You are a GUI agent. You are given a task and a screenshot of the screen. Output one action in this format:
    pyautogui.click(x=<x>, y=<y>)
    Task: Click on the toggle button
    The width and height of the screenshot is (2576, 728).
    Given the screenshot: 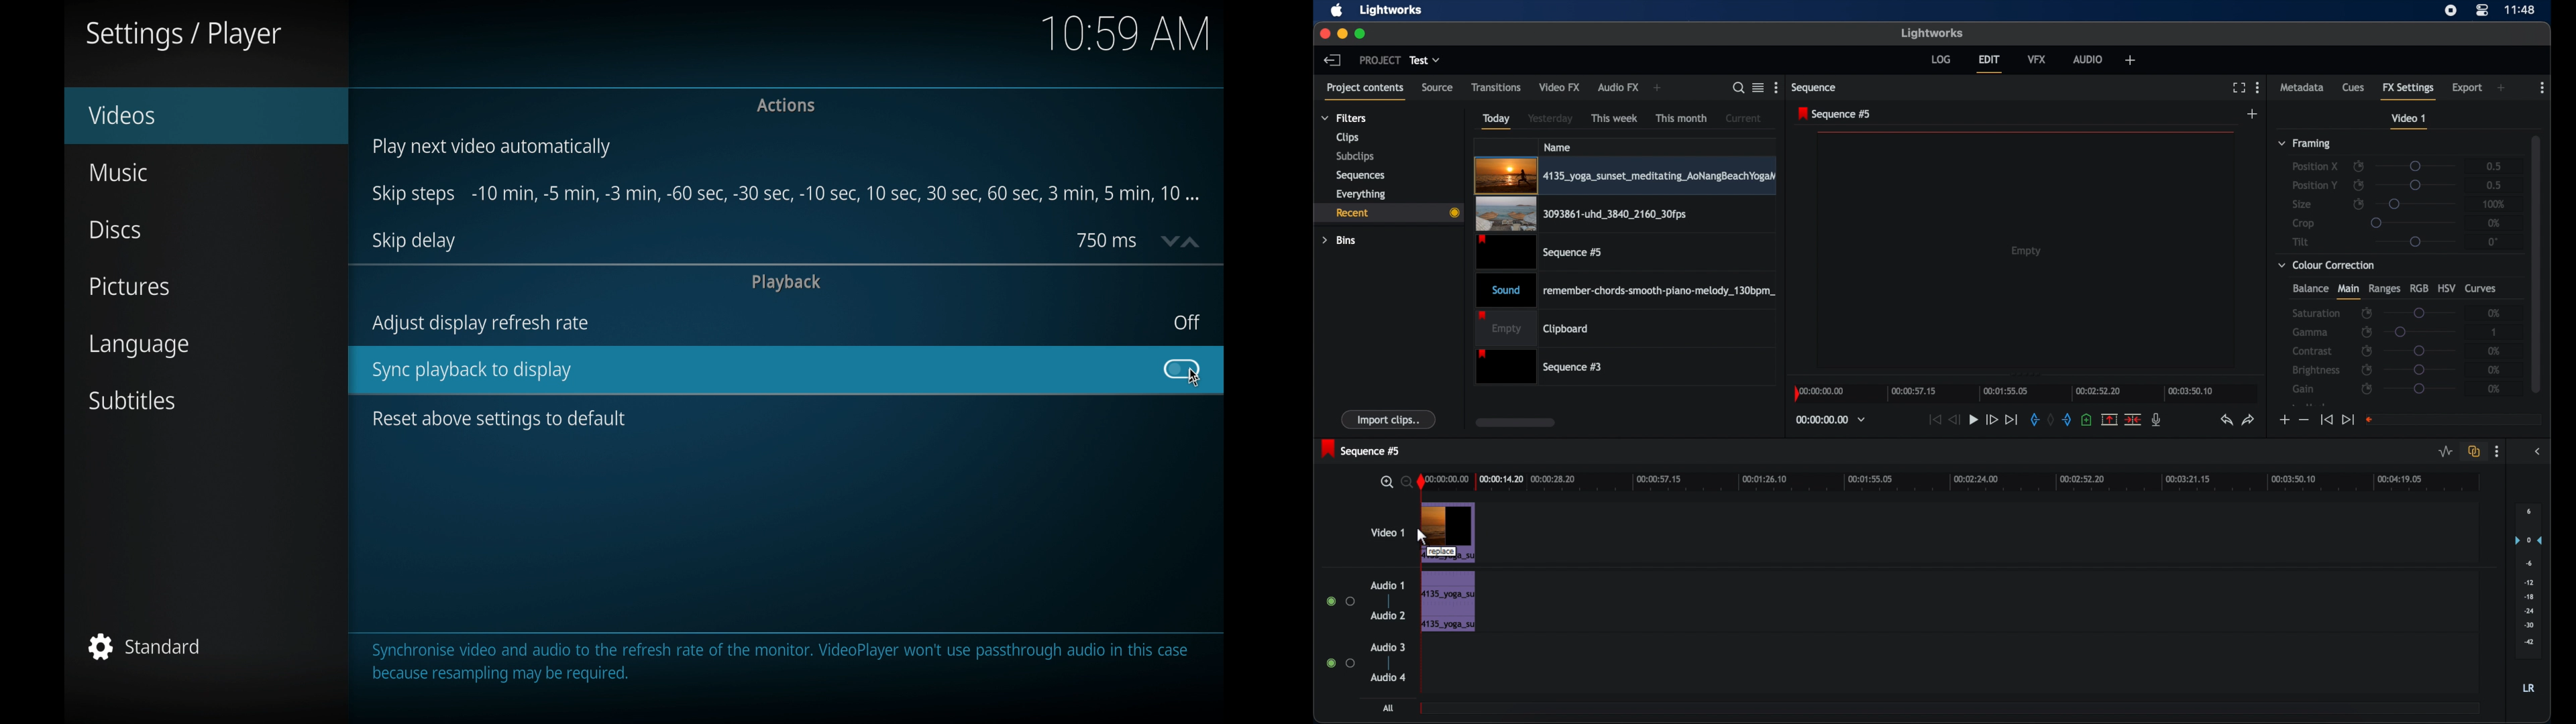 What is the action you would take?
    pyautogui.click(x=1183, y=369)
    